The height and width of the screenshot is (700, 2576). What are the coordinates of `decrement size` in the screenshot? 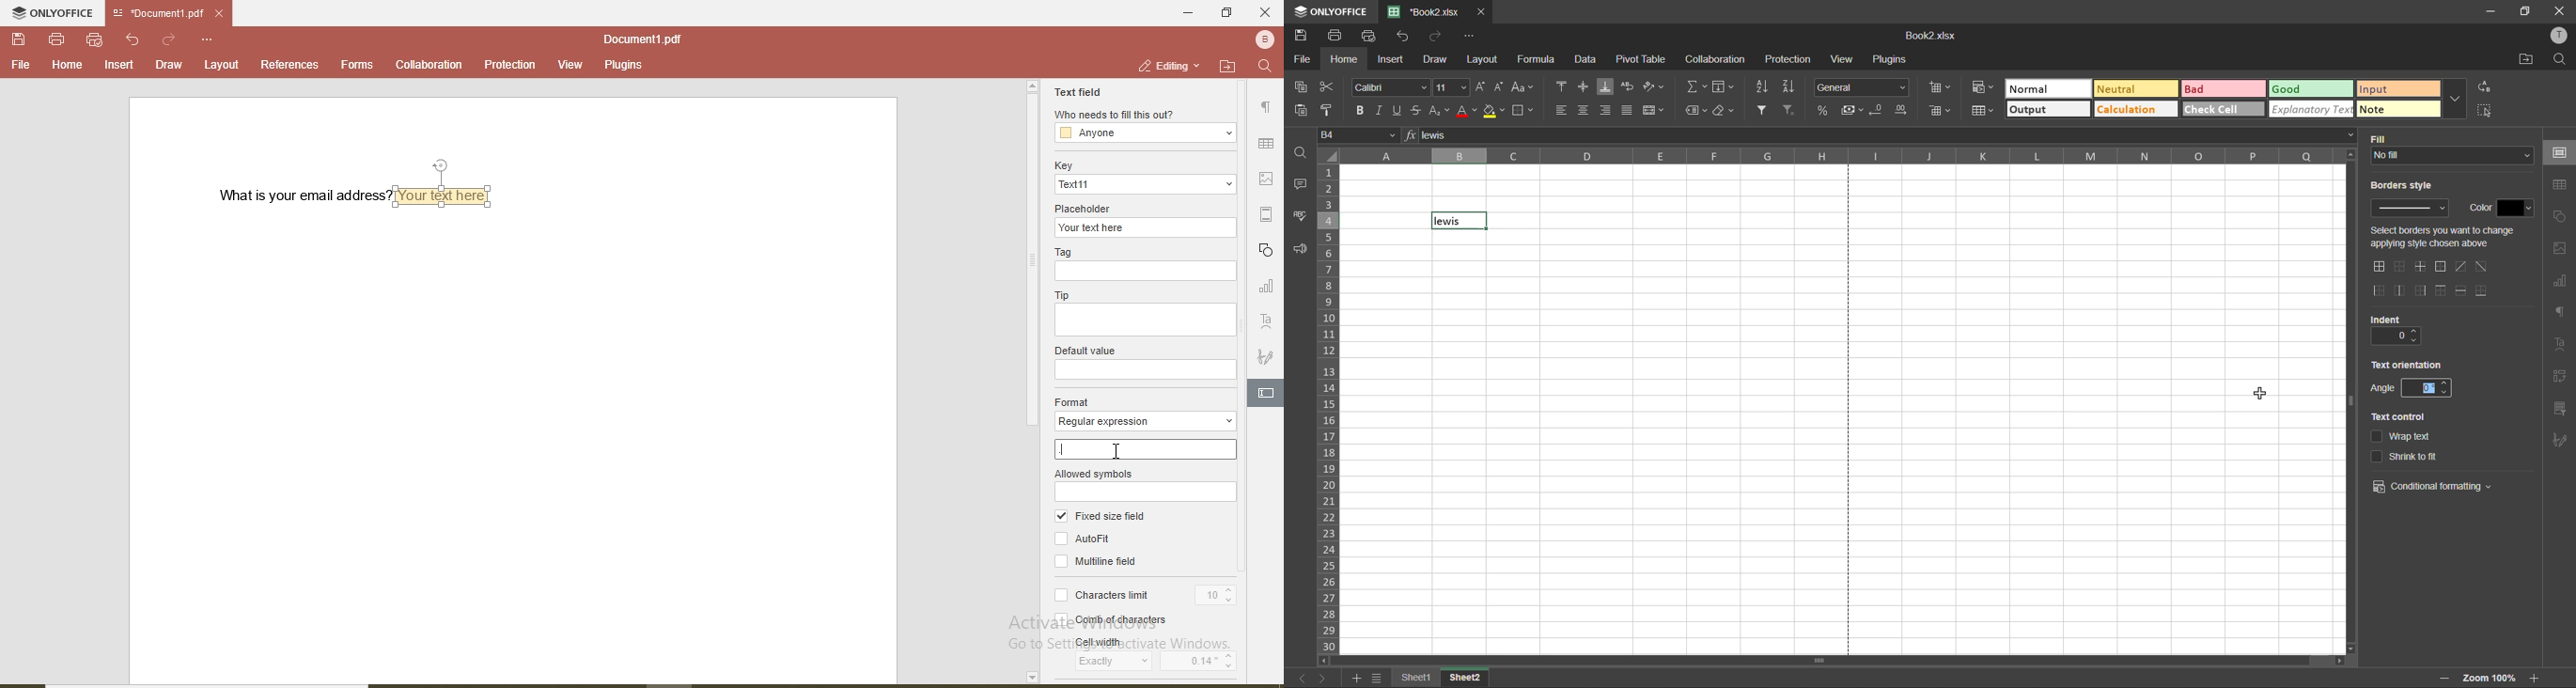 It's located at (1498, 89).